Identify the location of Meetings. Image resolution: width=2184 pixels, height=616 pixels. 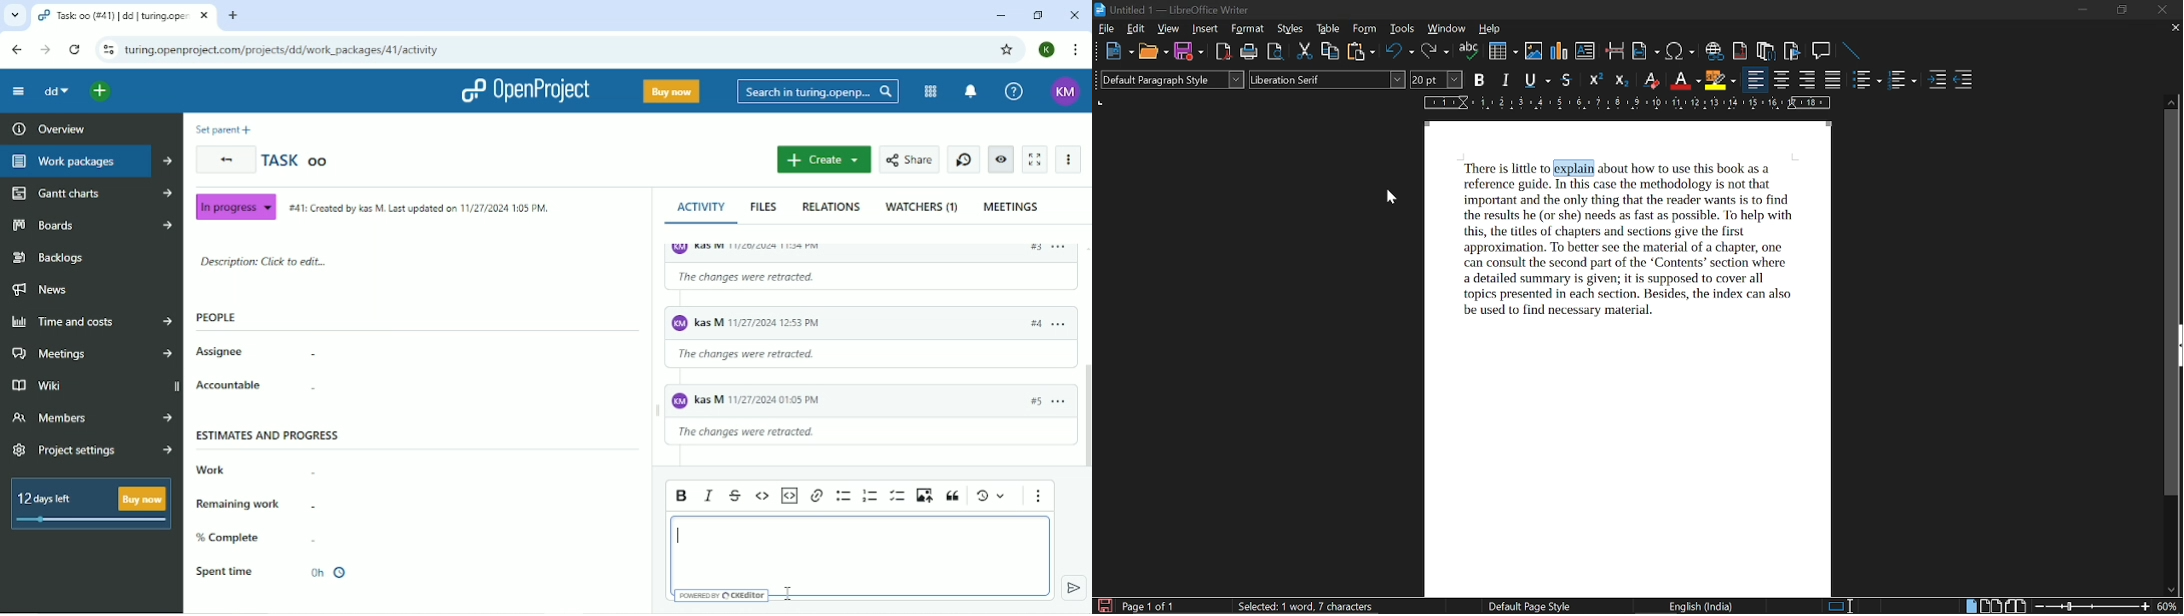
(1012, 206).